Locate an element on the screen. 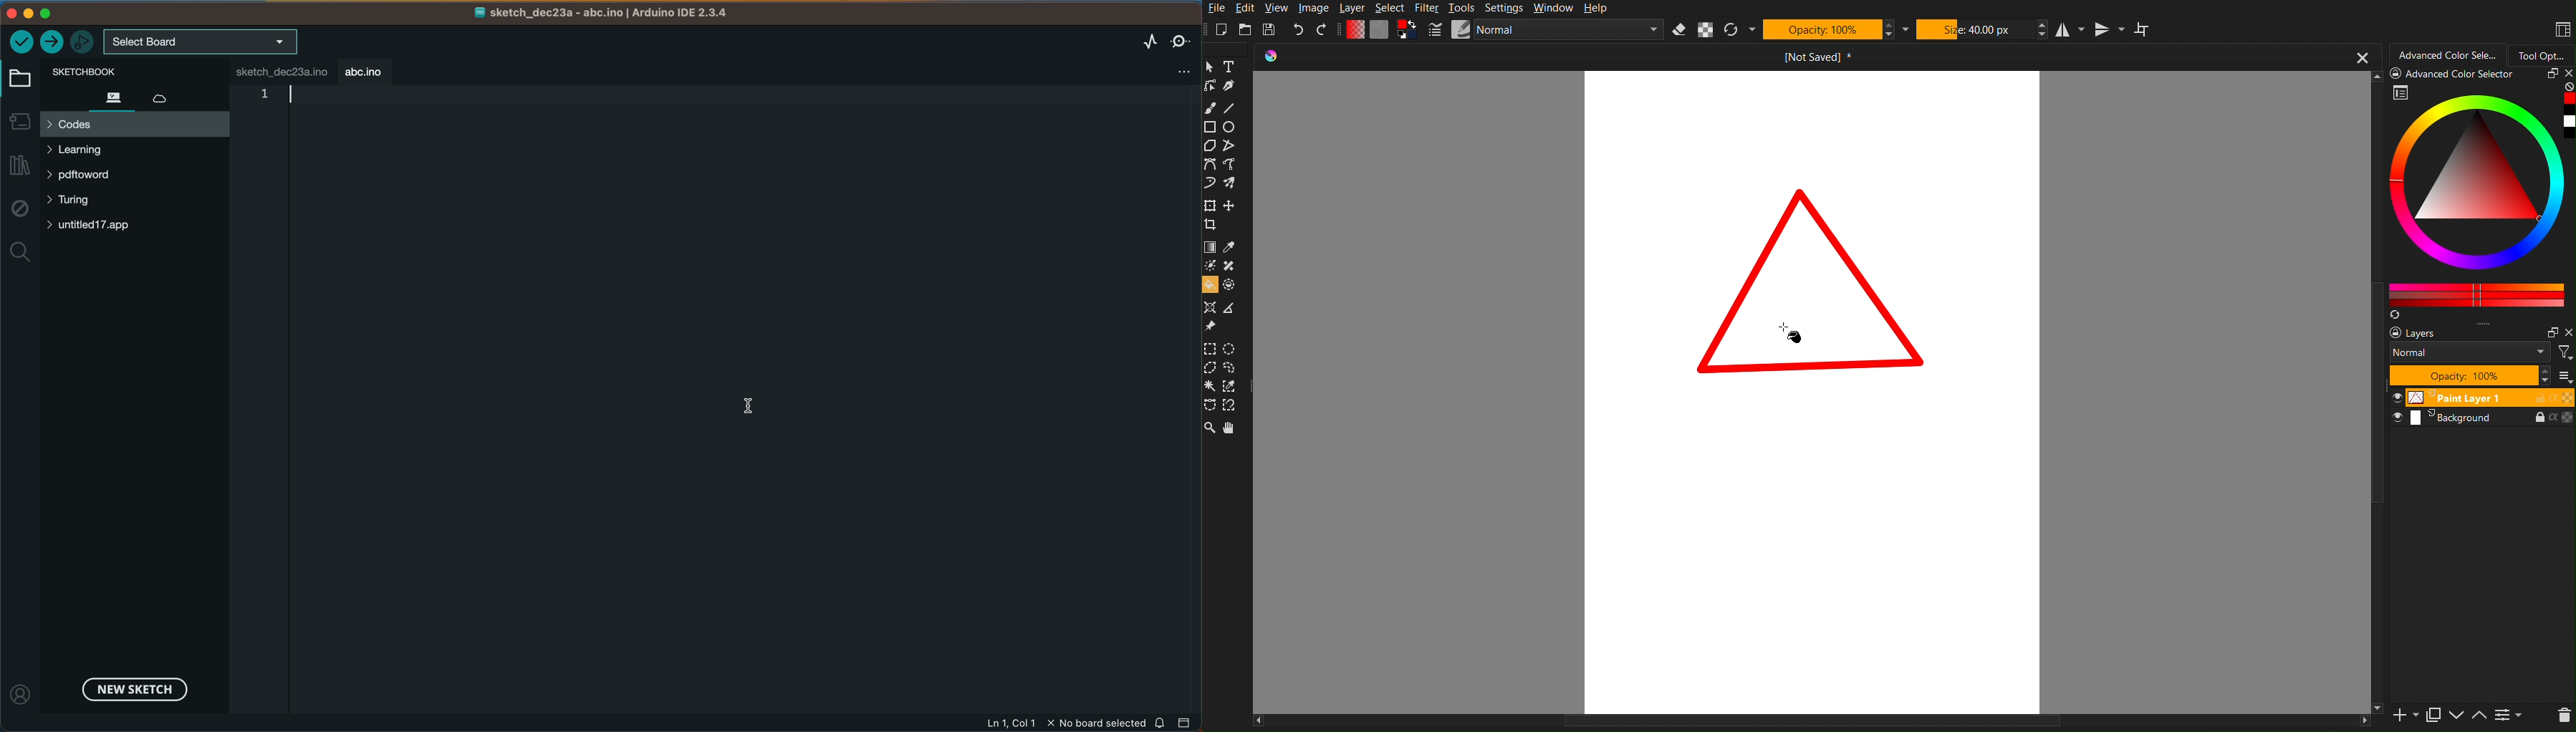 This screenshot has width=2576, height=756. elliptical Selection Tools is located at coordinates (1231, 348).